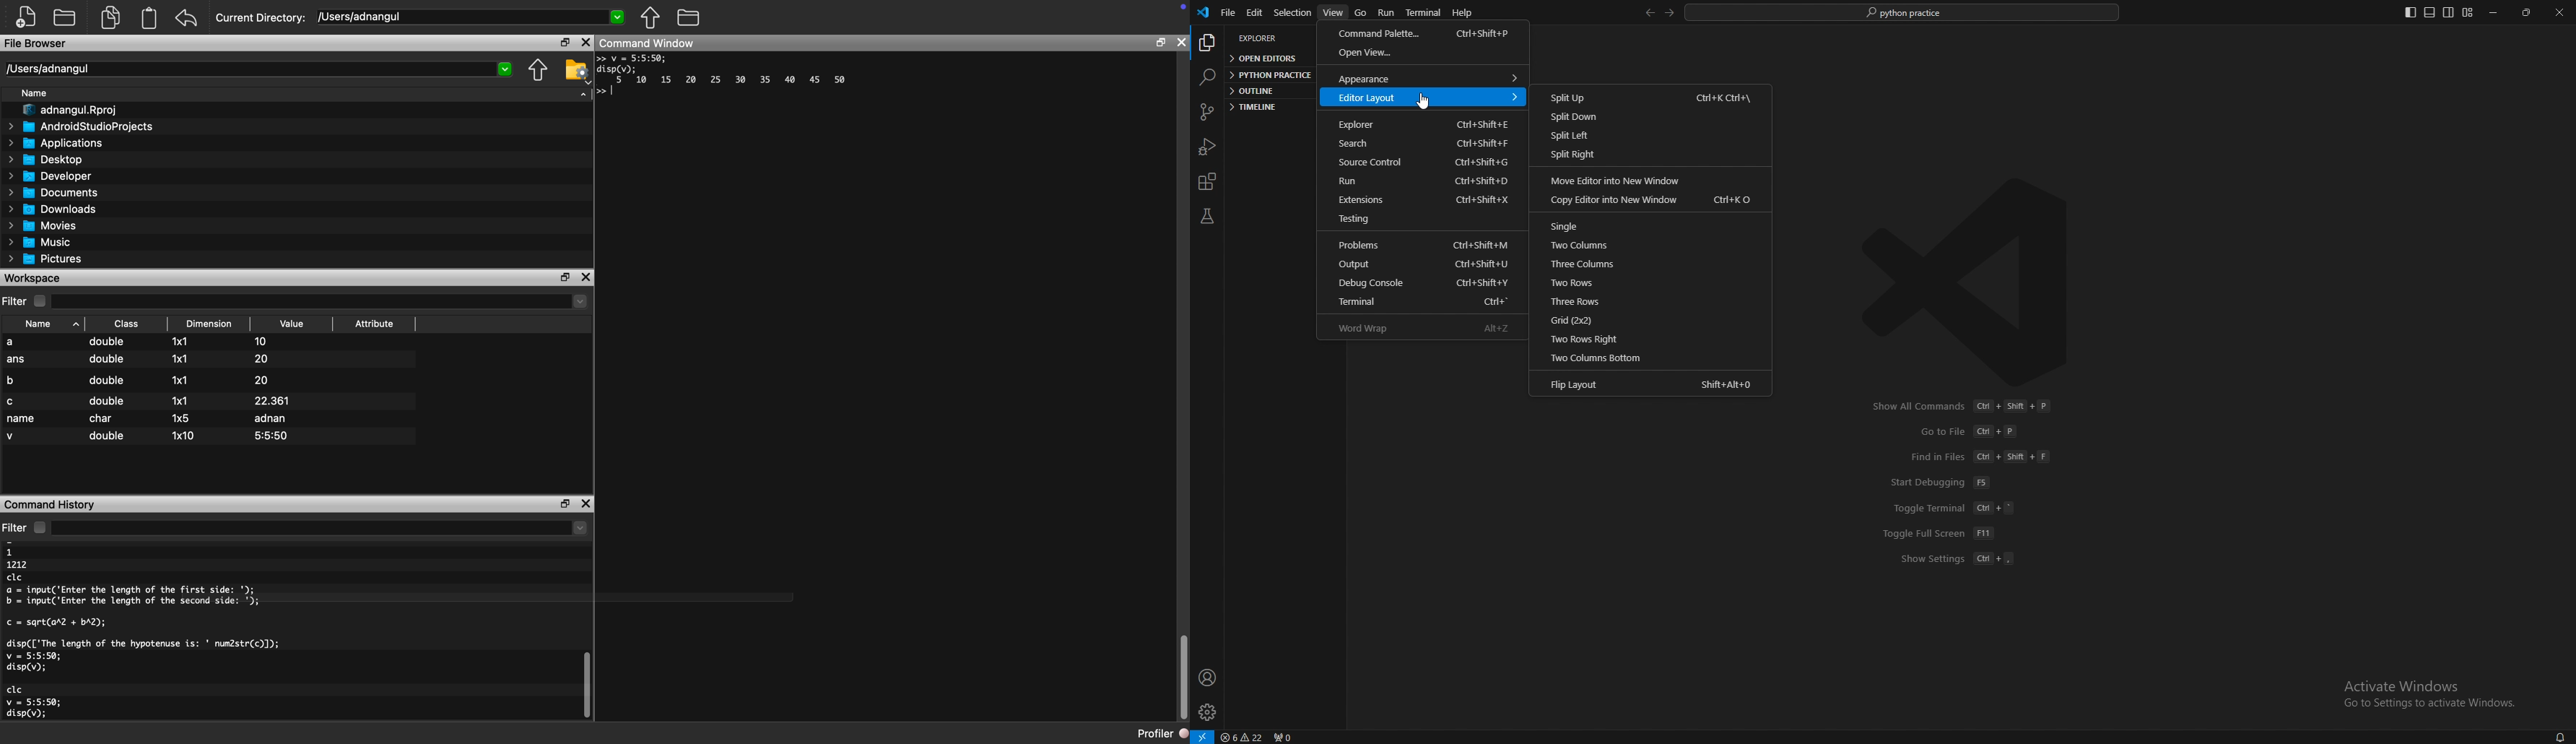 Image resolution: width=2576 pixels, height=756 pixels. Describe the element at coordinates (1423, 13) in the screenshot. I see `terminal` at that location.